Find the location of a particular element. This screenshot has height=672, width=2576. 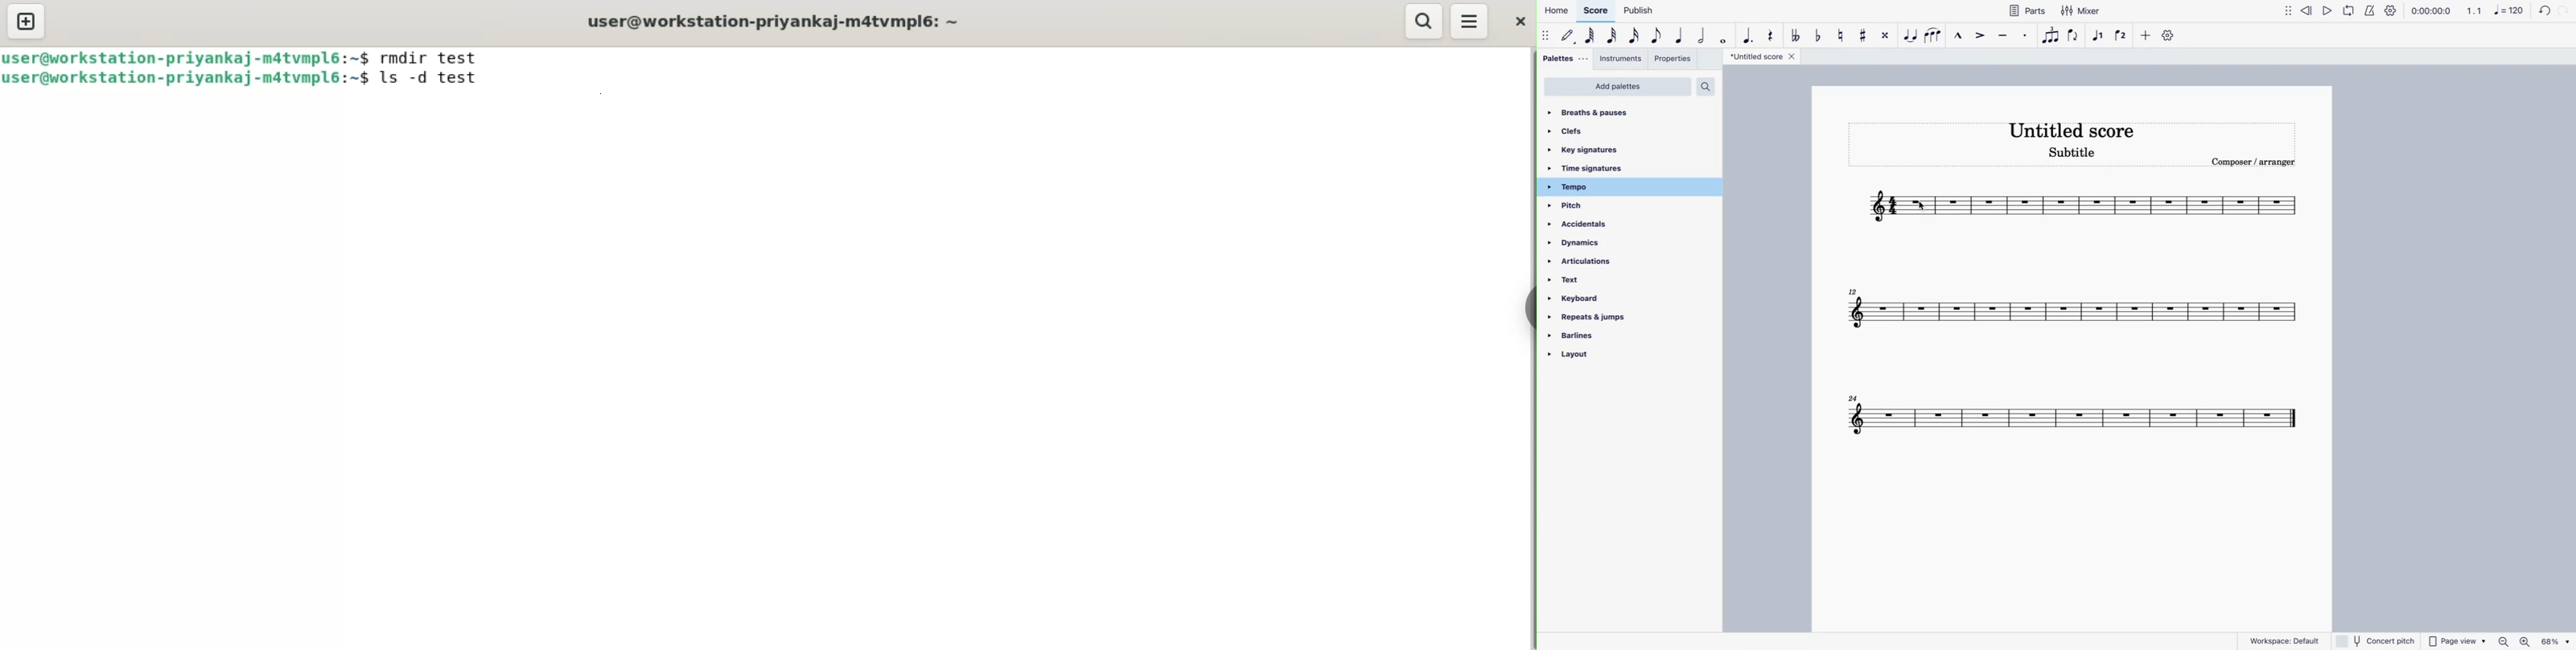

score is located at coordinates (2088, 207).